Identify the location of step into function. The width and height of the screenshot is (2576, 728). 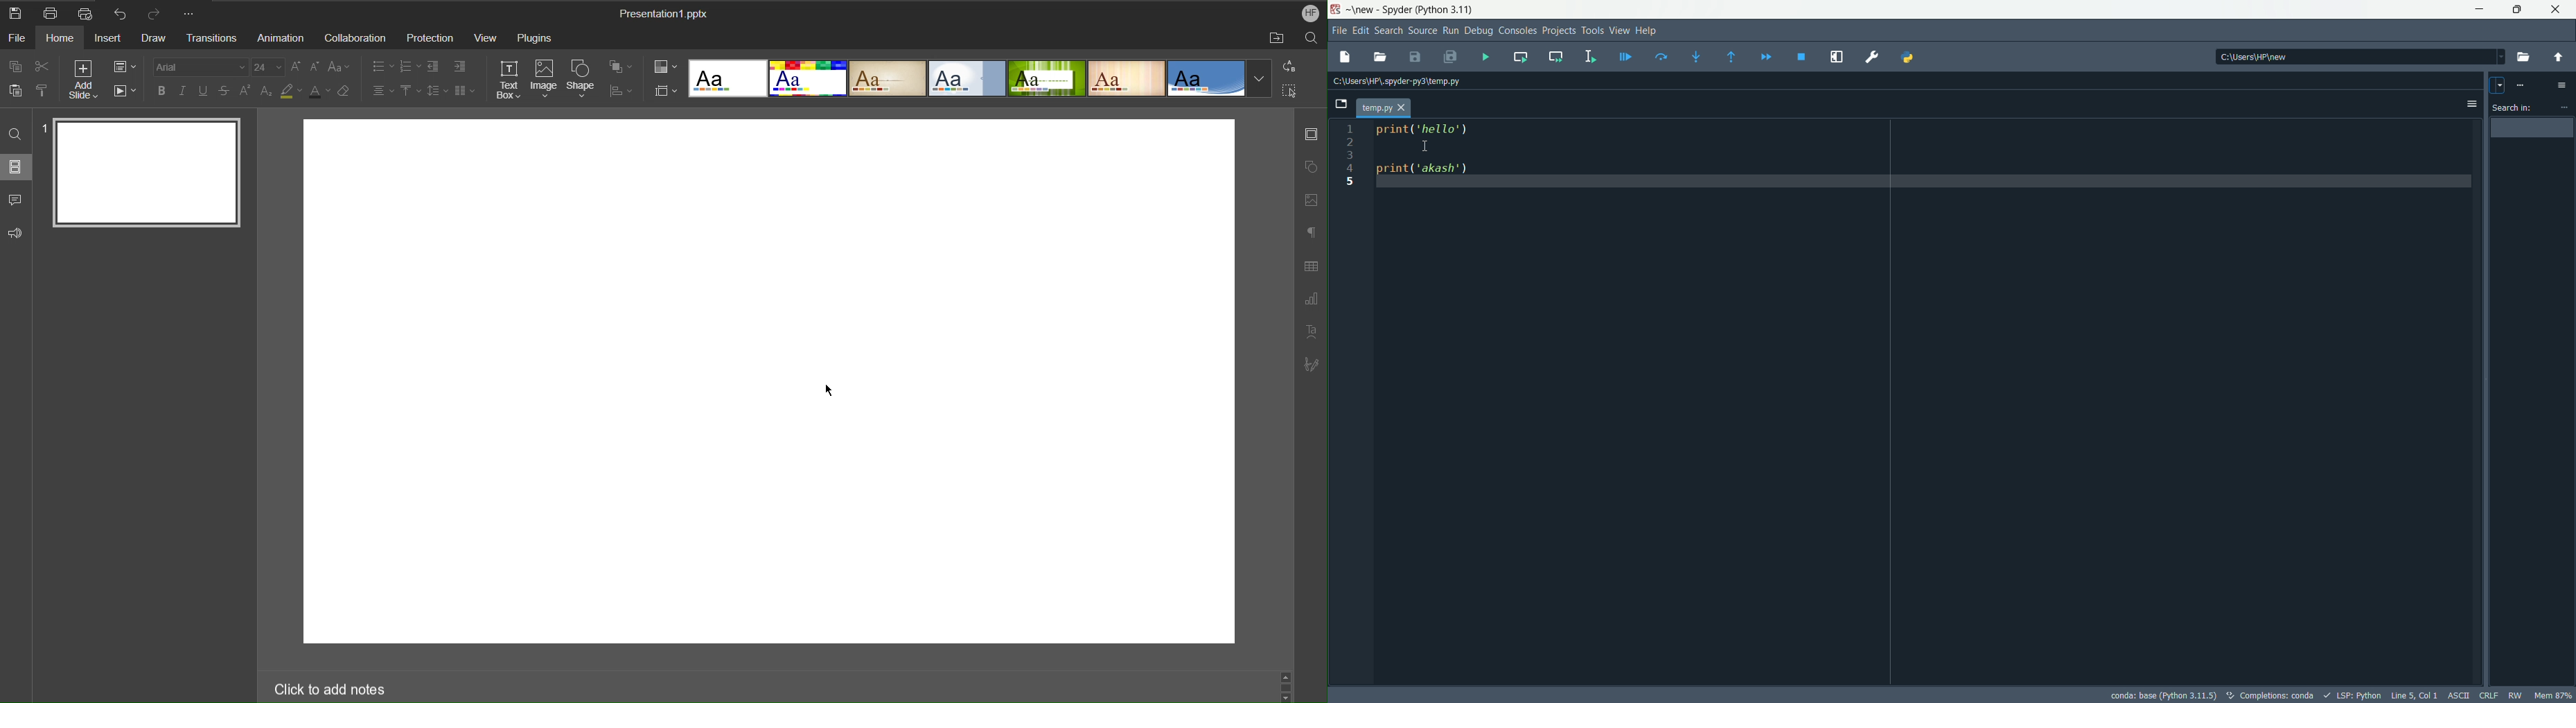
(1699, 57).